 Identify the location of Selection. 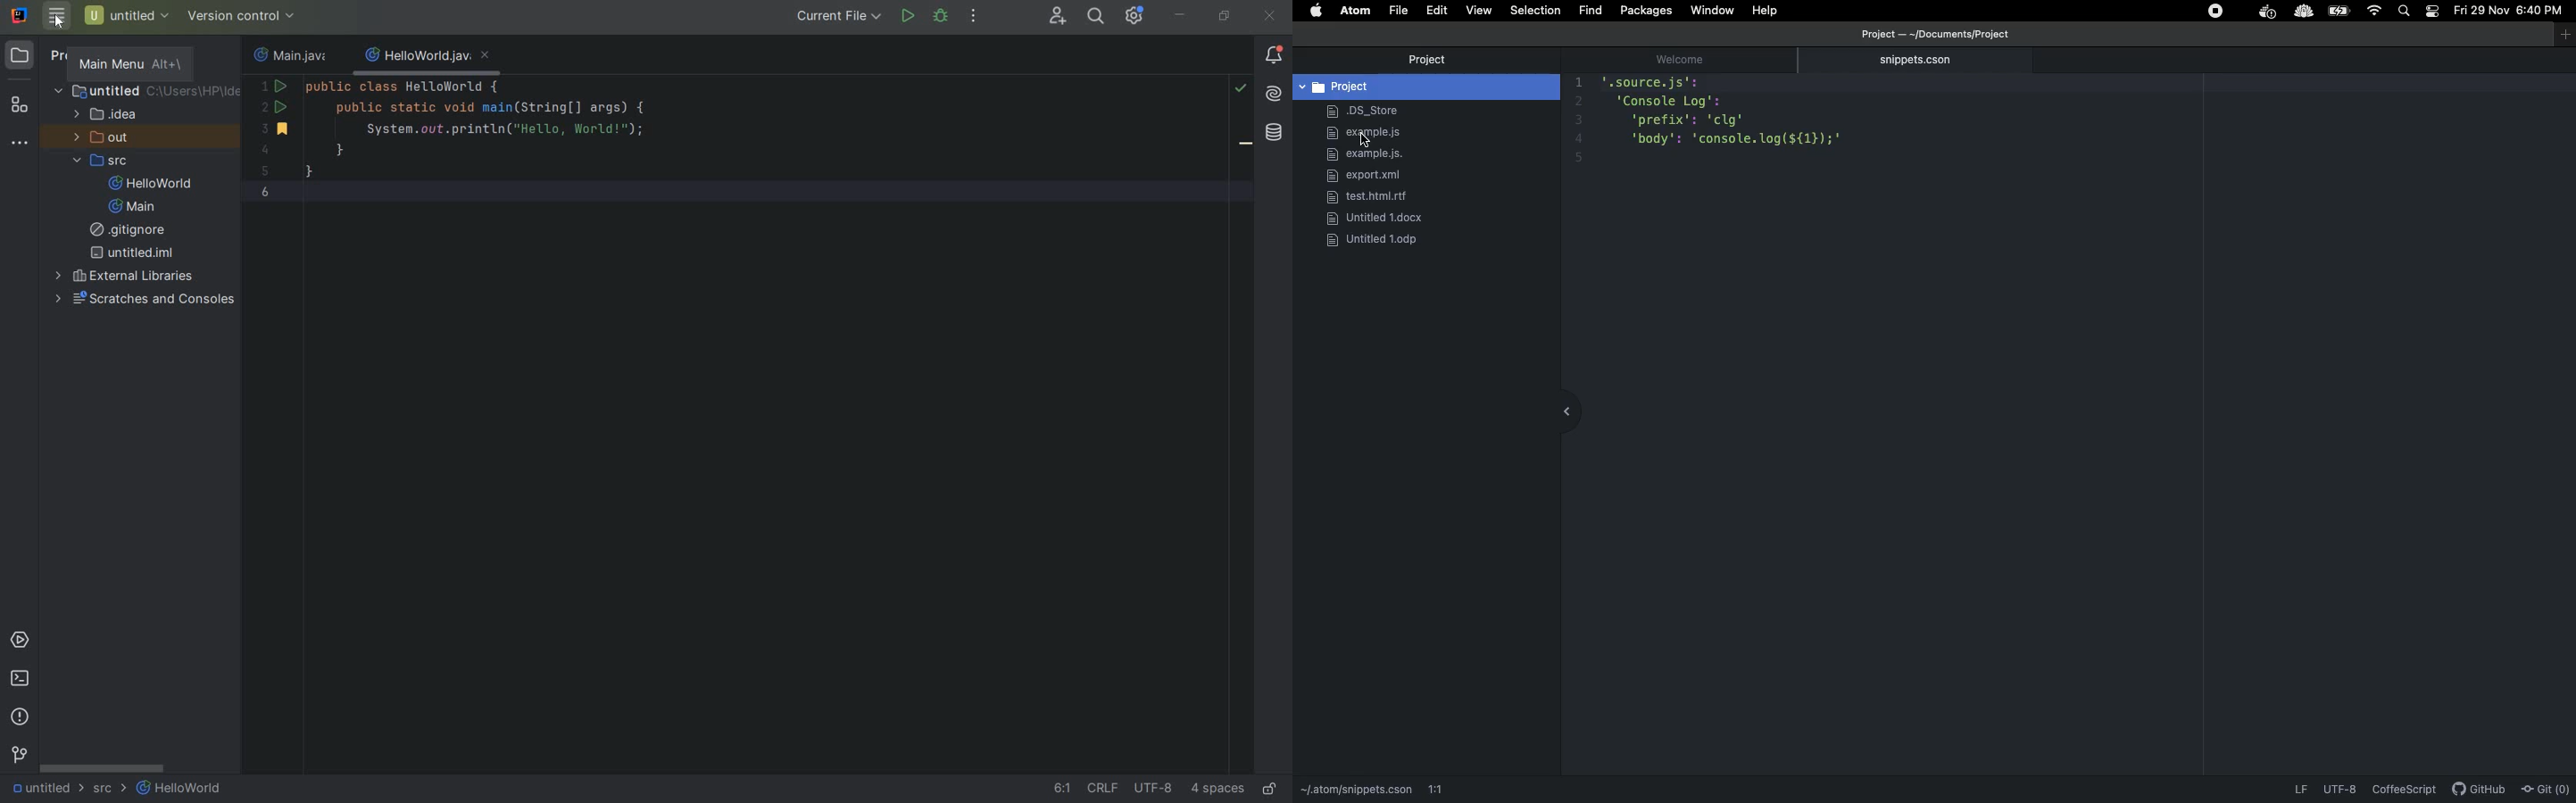
(1538, 11).